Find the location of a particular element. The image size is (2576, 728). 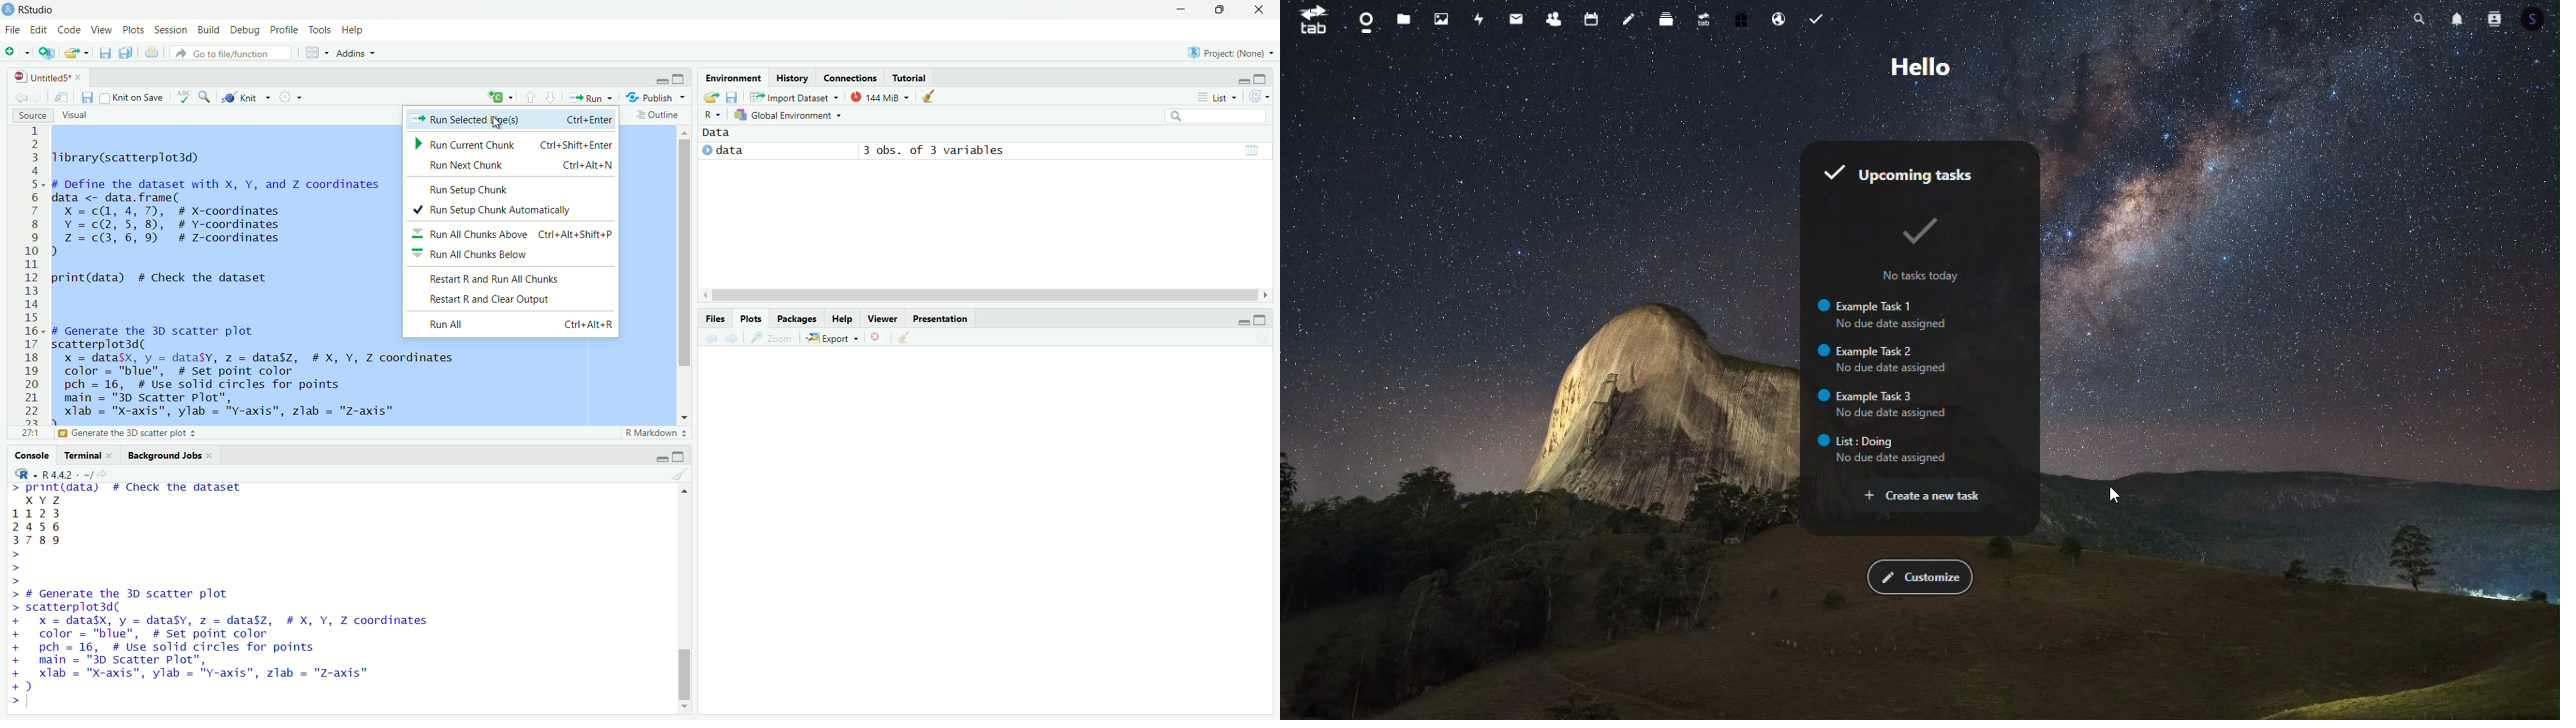

new file is located at coordinates (15, 53).